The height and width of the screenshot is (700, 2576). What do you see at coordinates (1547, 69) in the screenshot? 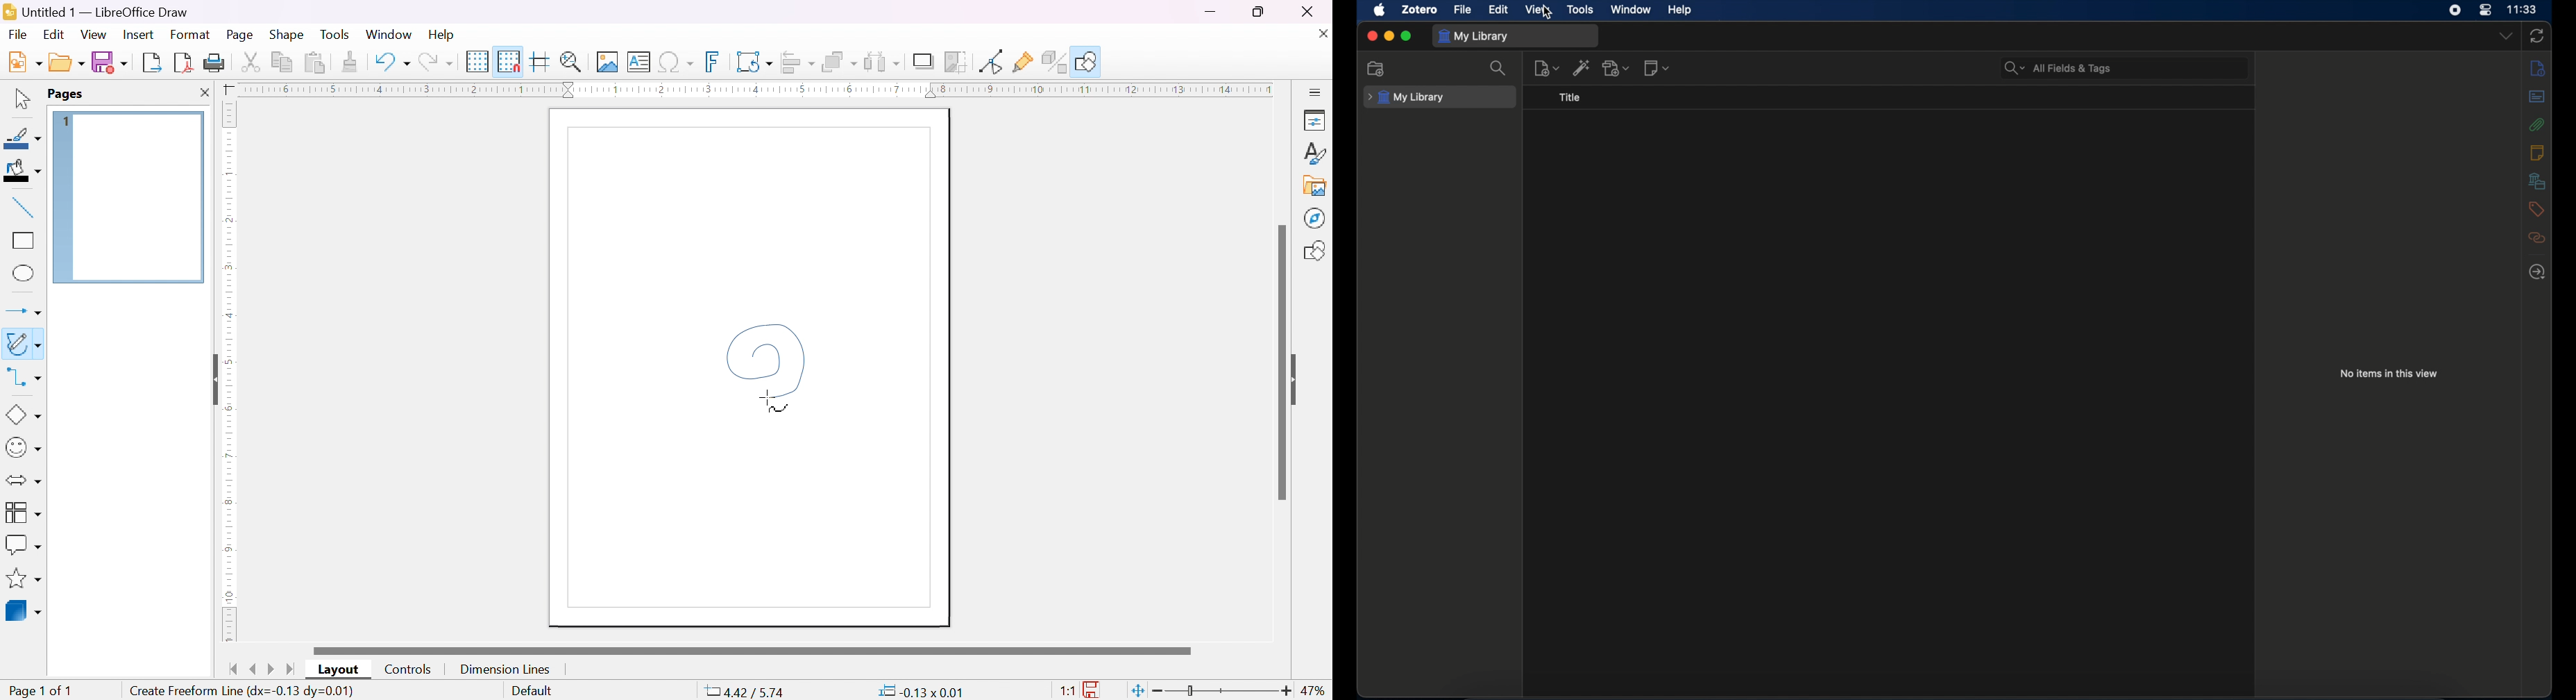
I see `new item` at bounding box center [1547, 69].